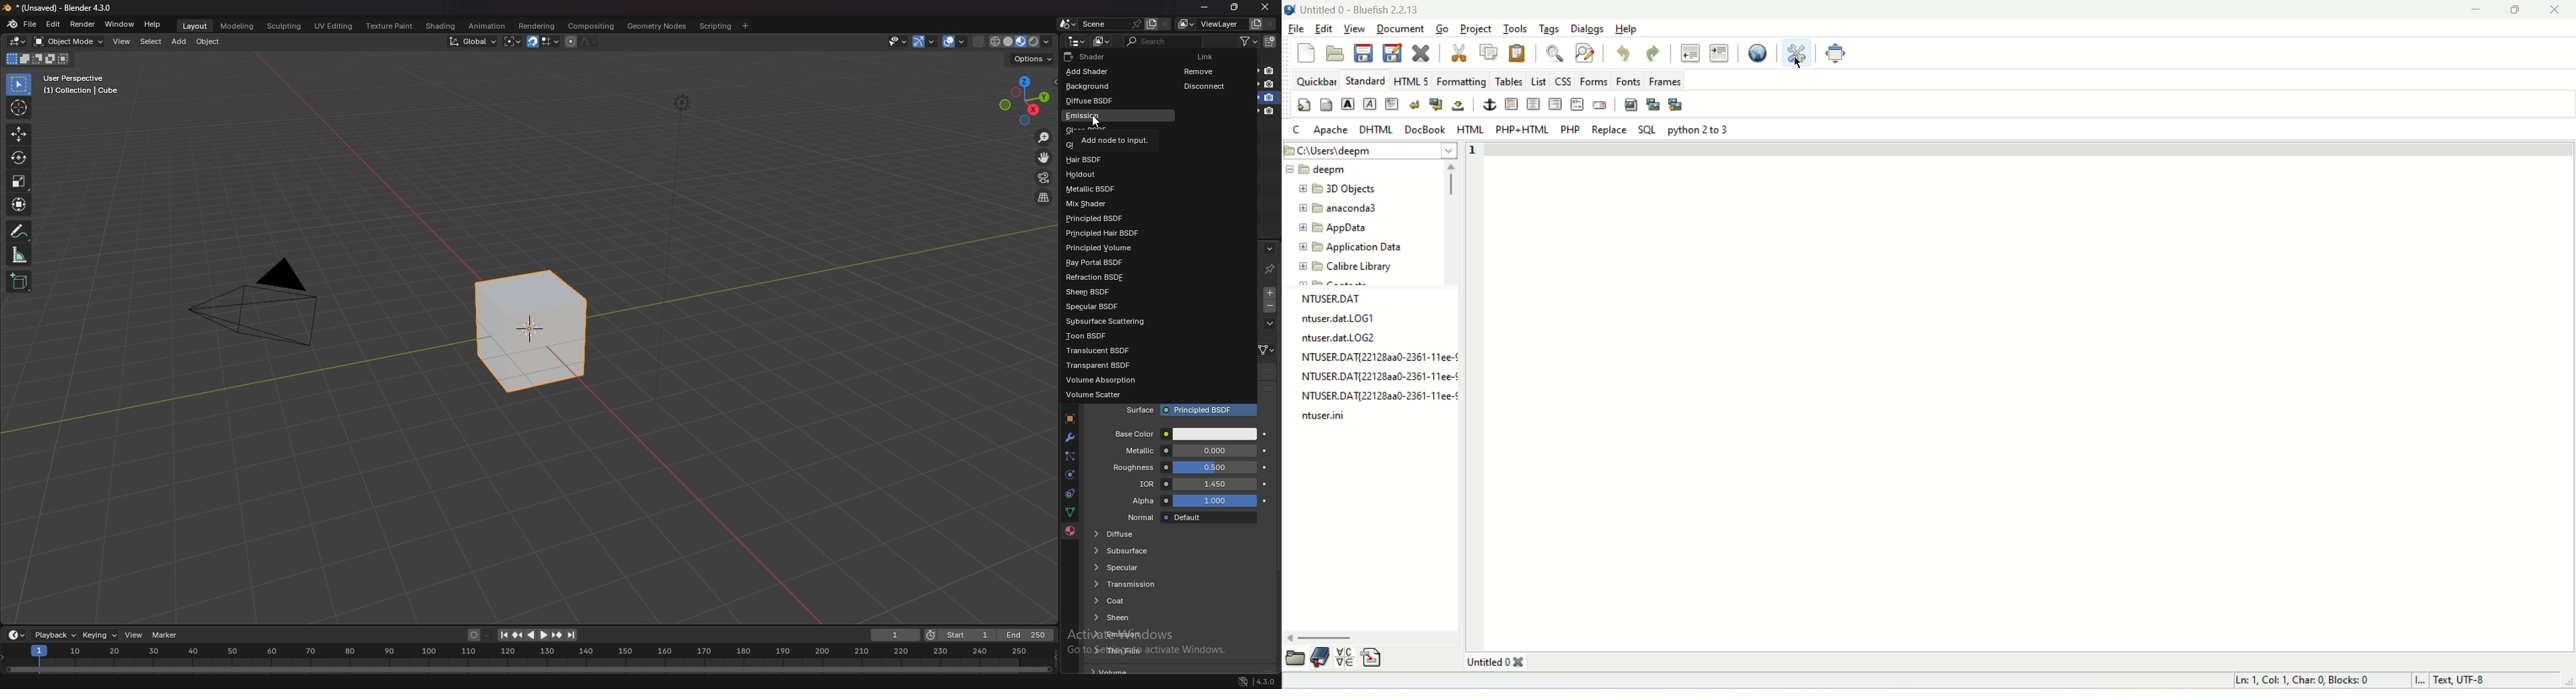  I want to click on non breaking space, so click(1459, 105).